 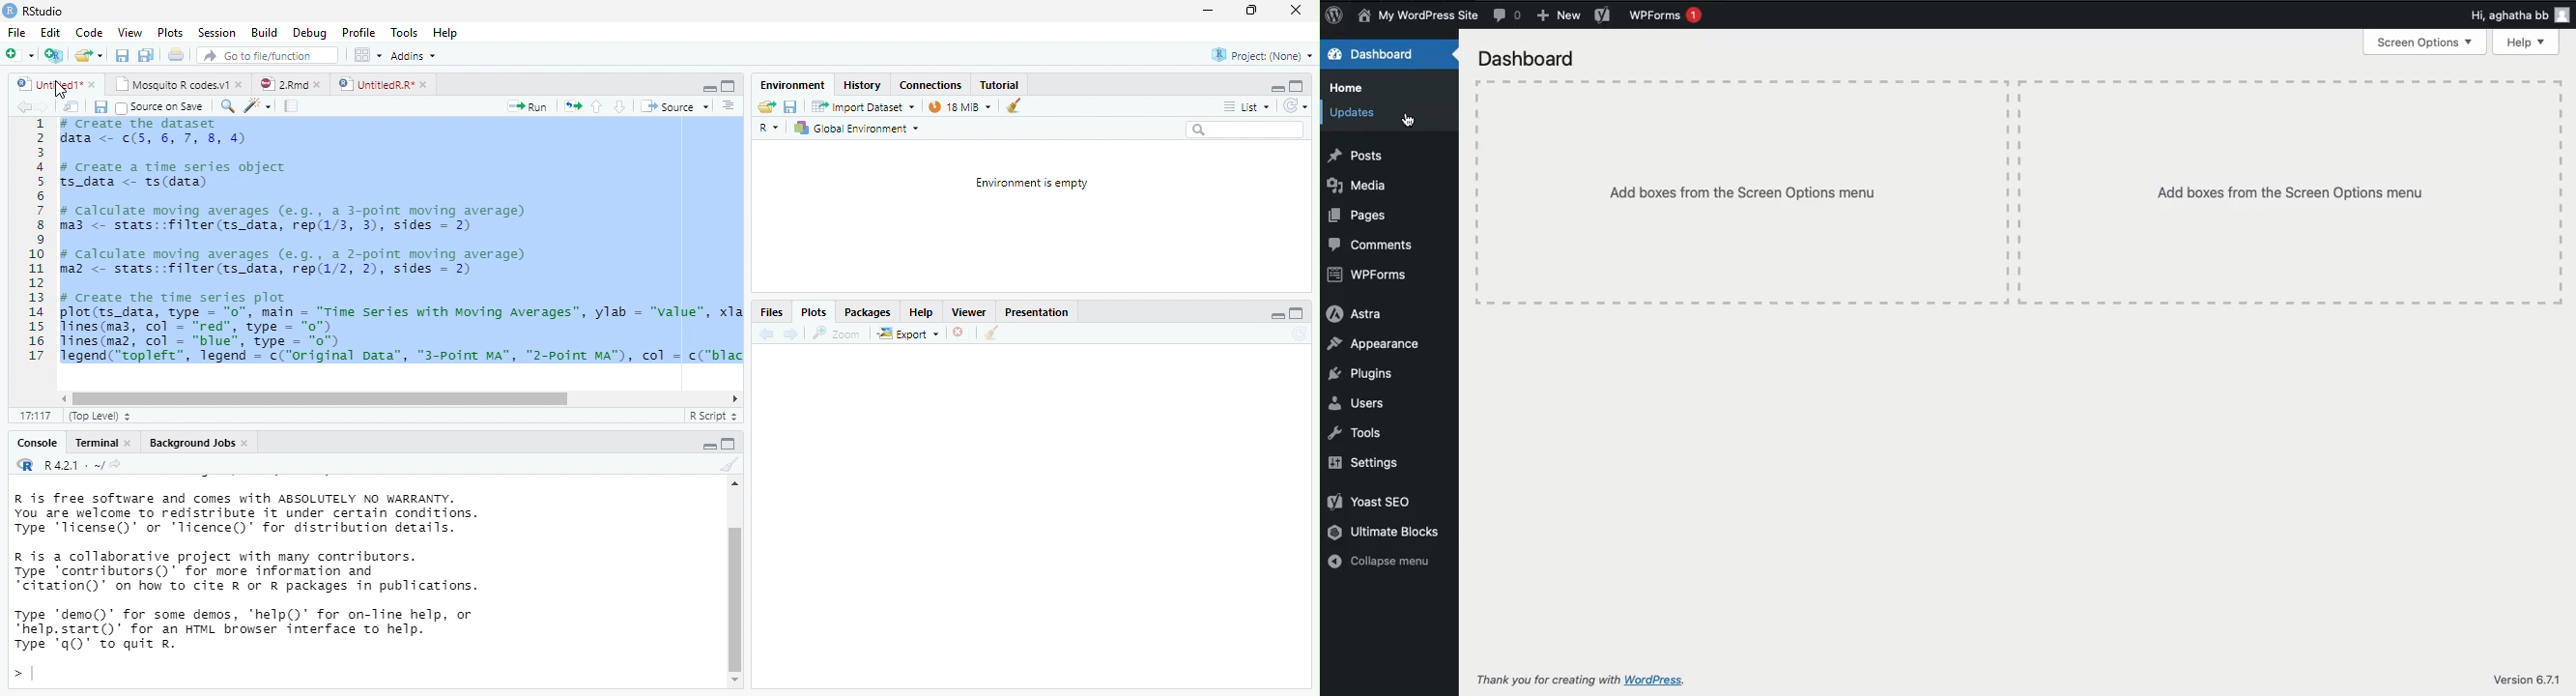 I want to click on Tools, so click(x=1358, y=433).